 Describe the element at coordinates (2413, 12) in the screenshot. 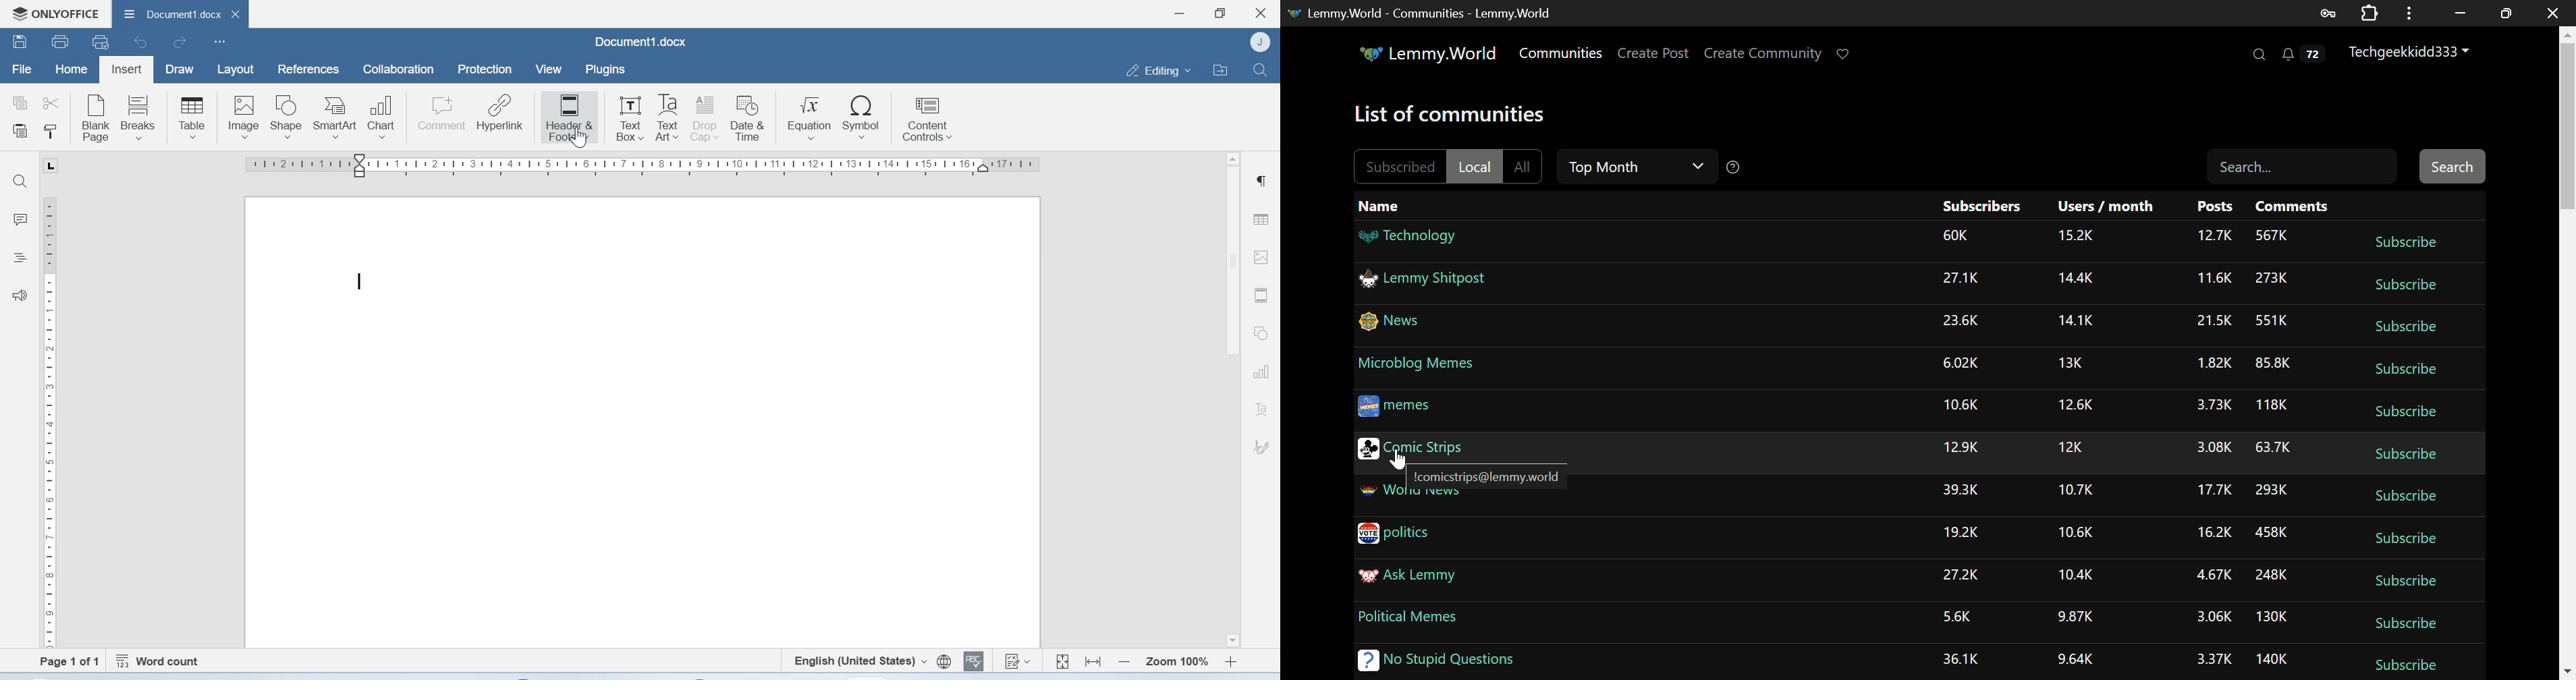

I see `Menu` at that location.